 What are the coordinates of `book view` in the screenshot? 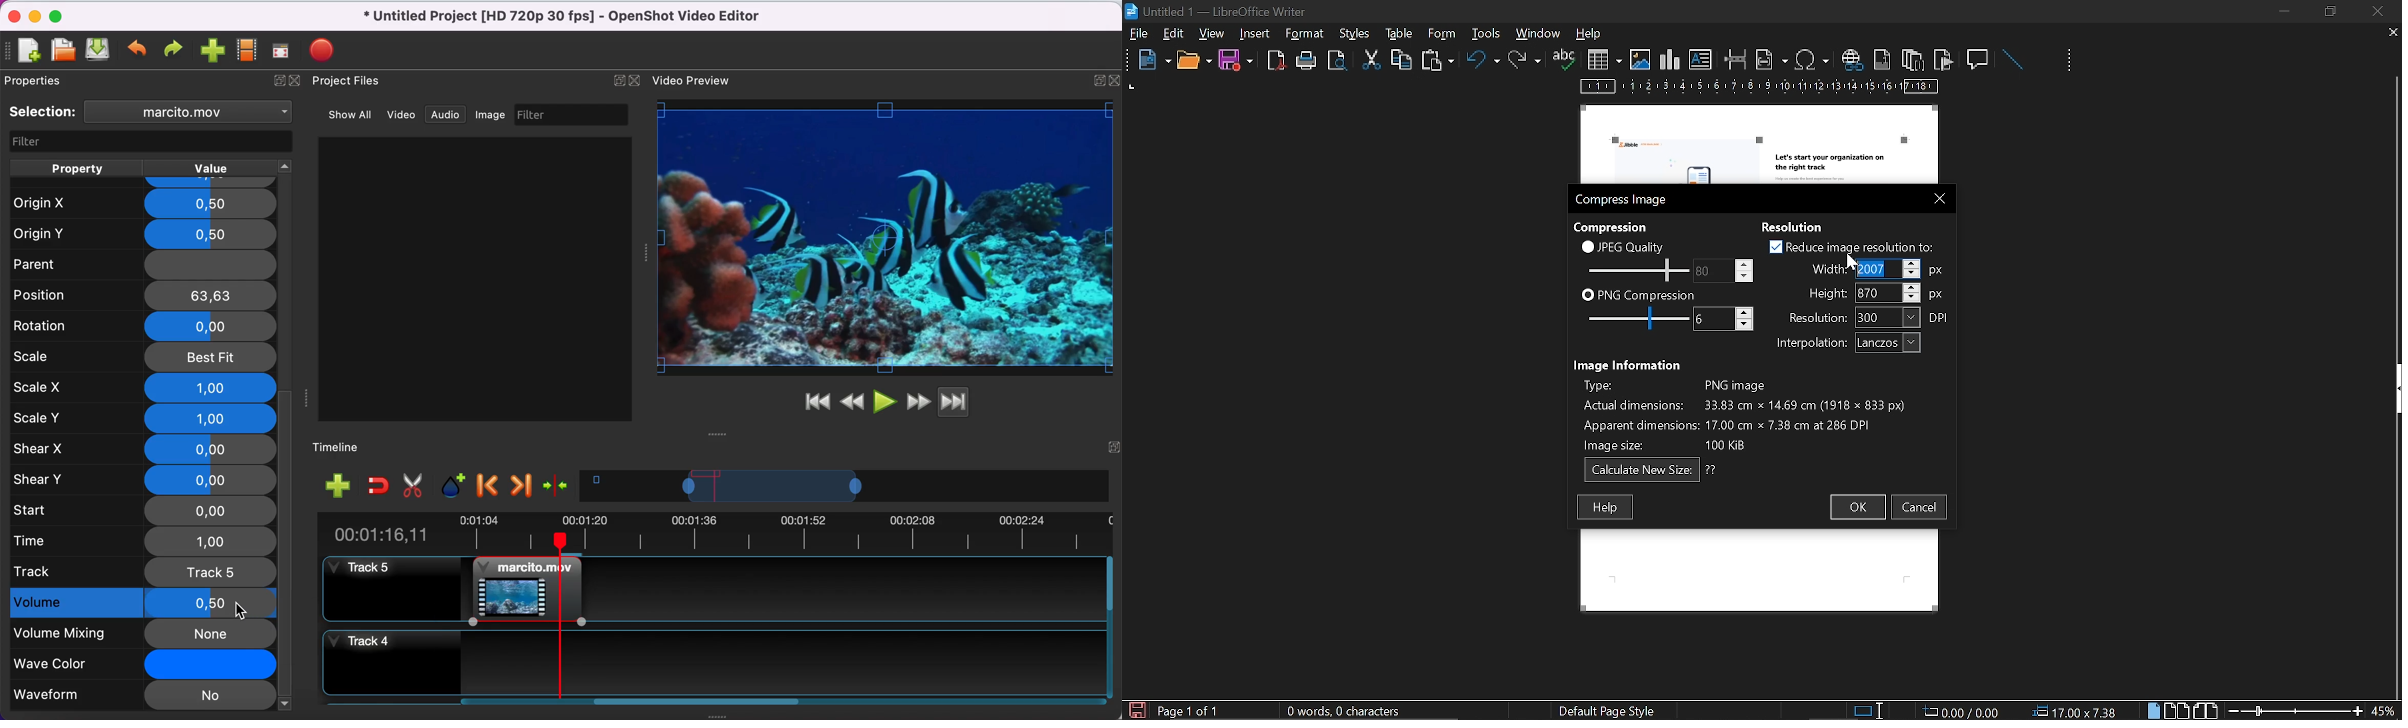 It's located at (2204, 709).